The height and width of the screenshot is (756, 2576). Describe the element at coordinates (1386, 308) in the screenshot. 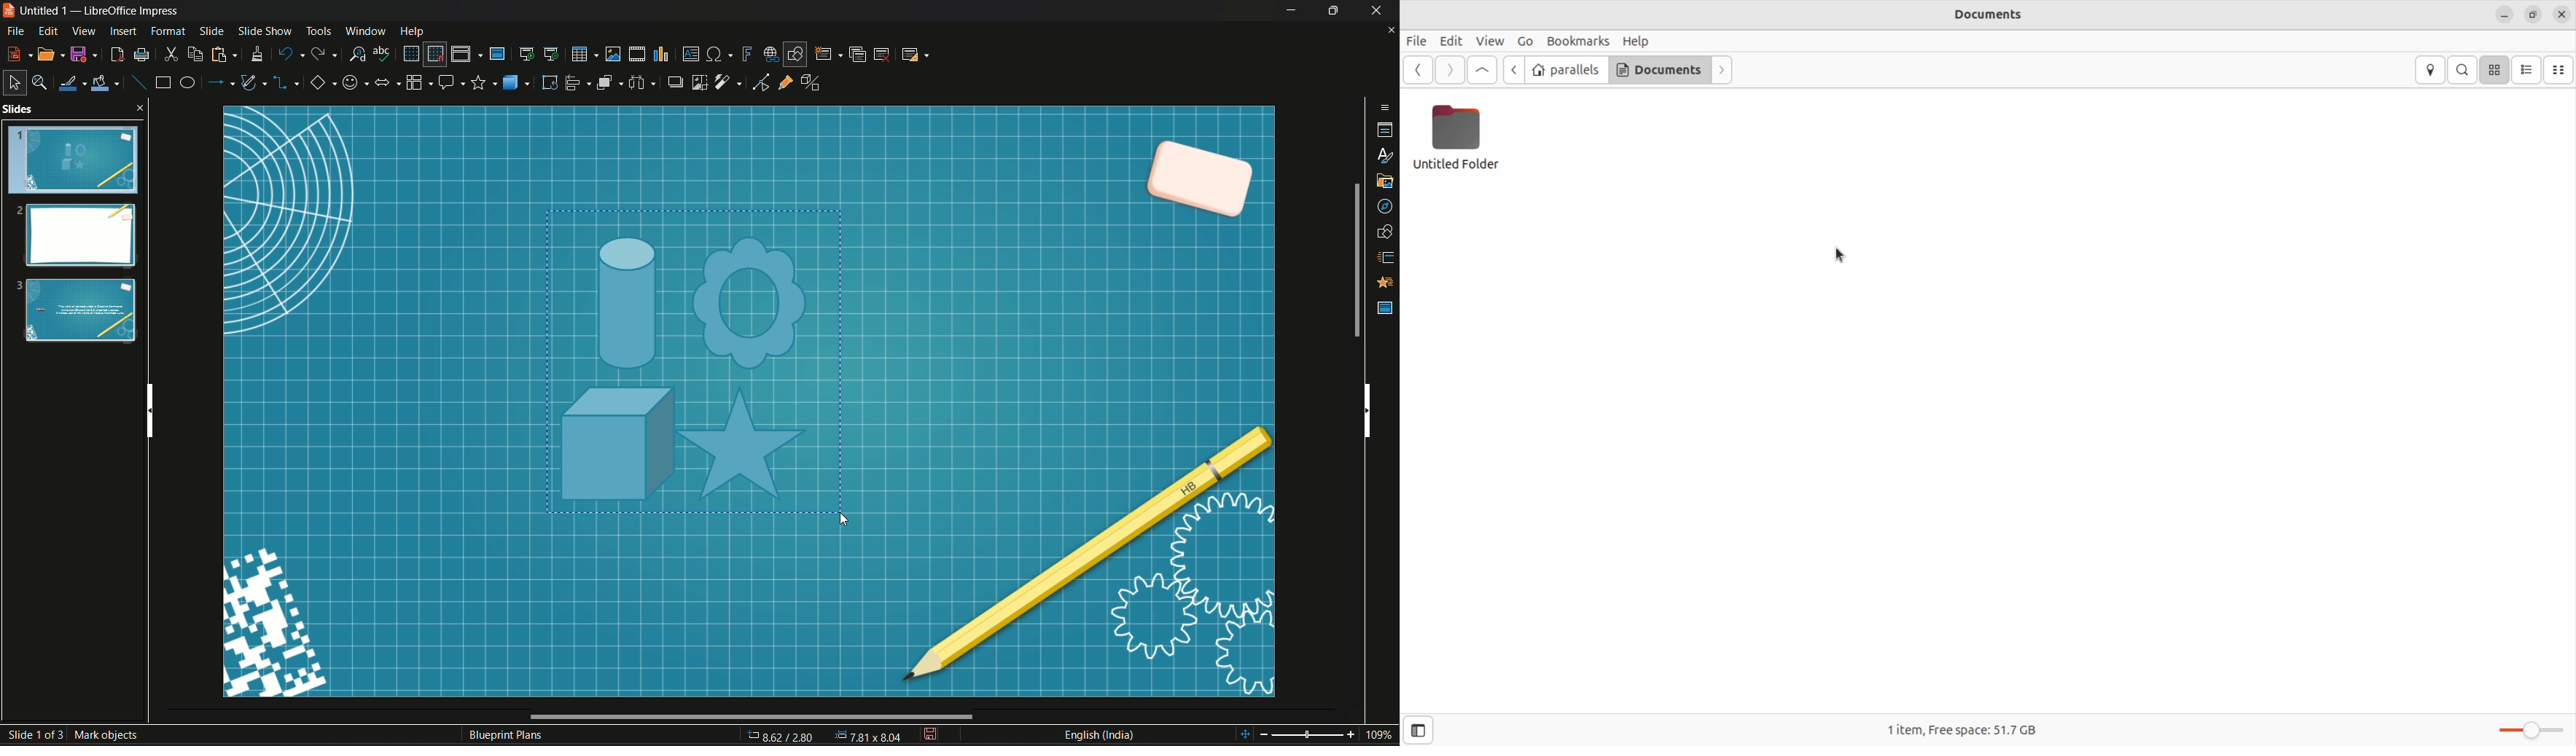

I see `master slide` at that location.